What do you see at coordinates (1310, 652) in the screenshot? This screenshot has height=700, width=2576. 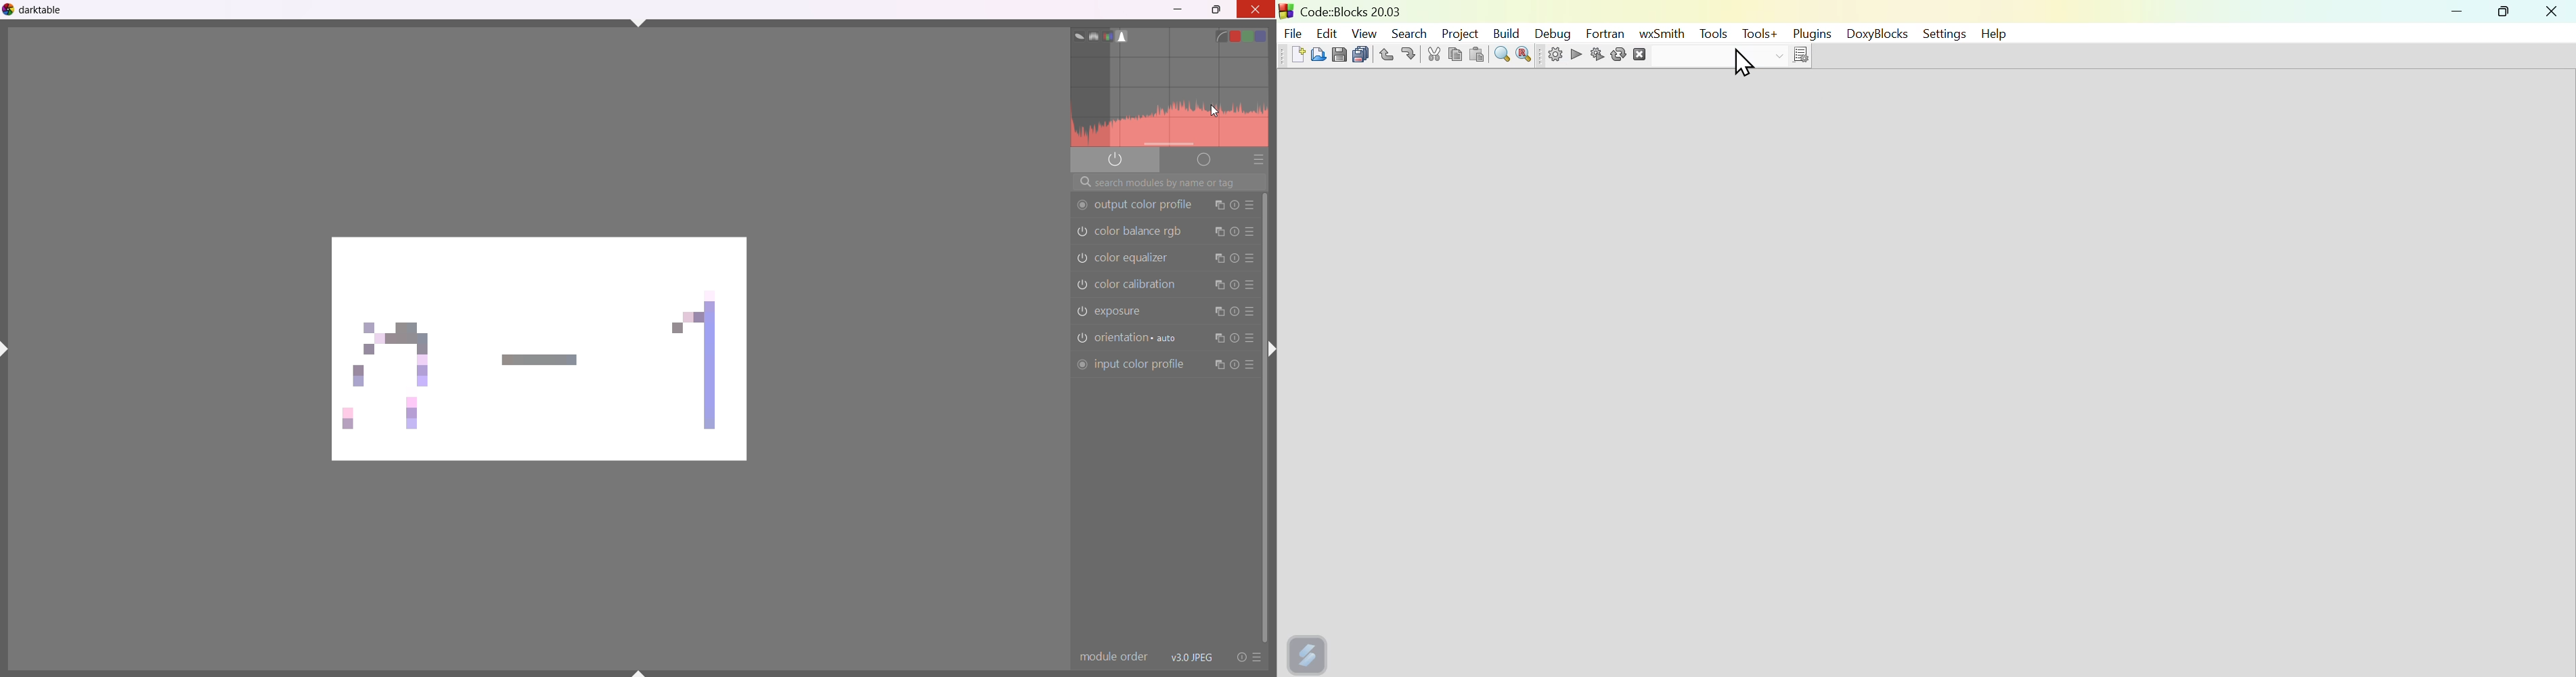 I see `screexpert` at bounding box center [1310, 652].